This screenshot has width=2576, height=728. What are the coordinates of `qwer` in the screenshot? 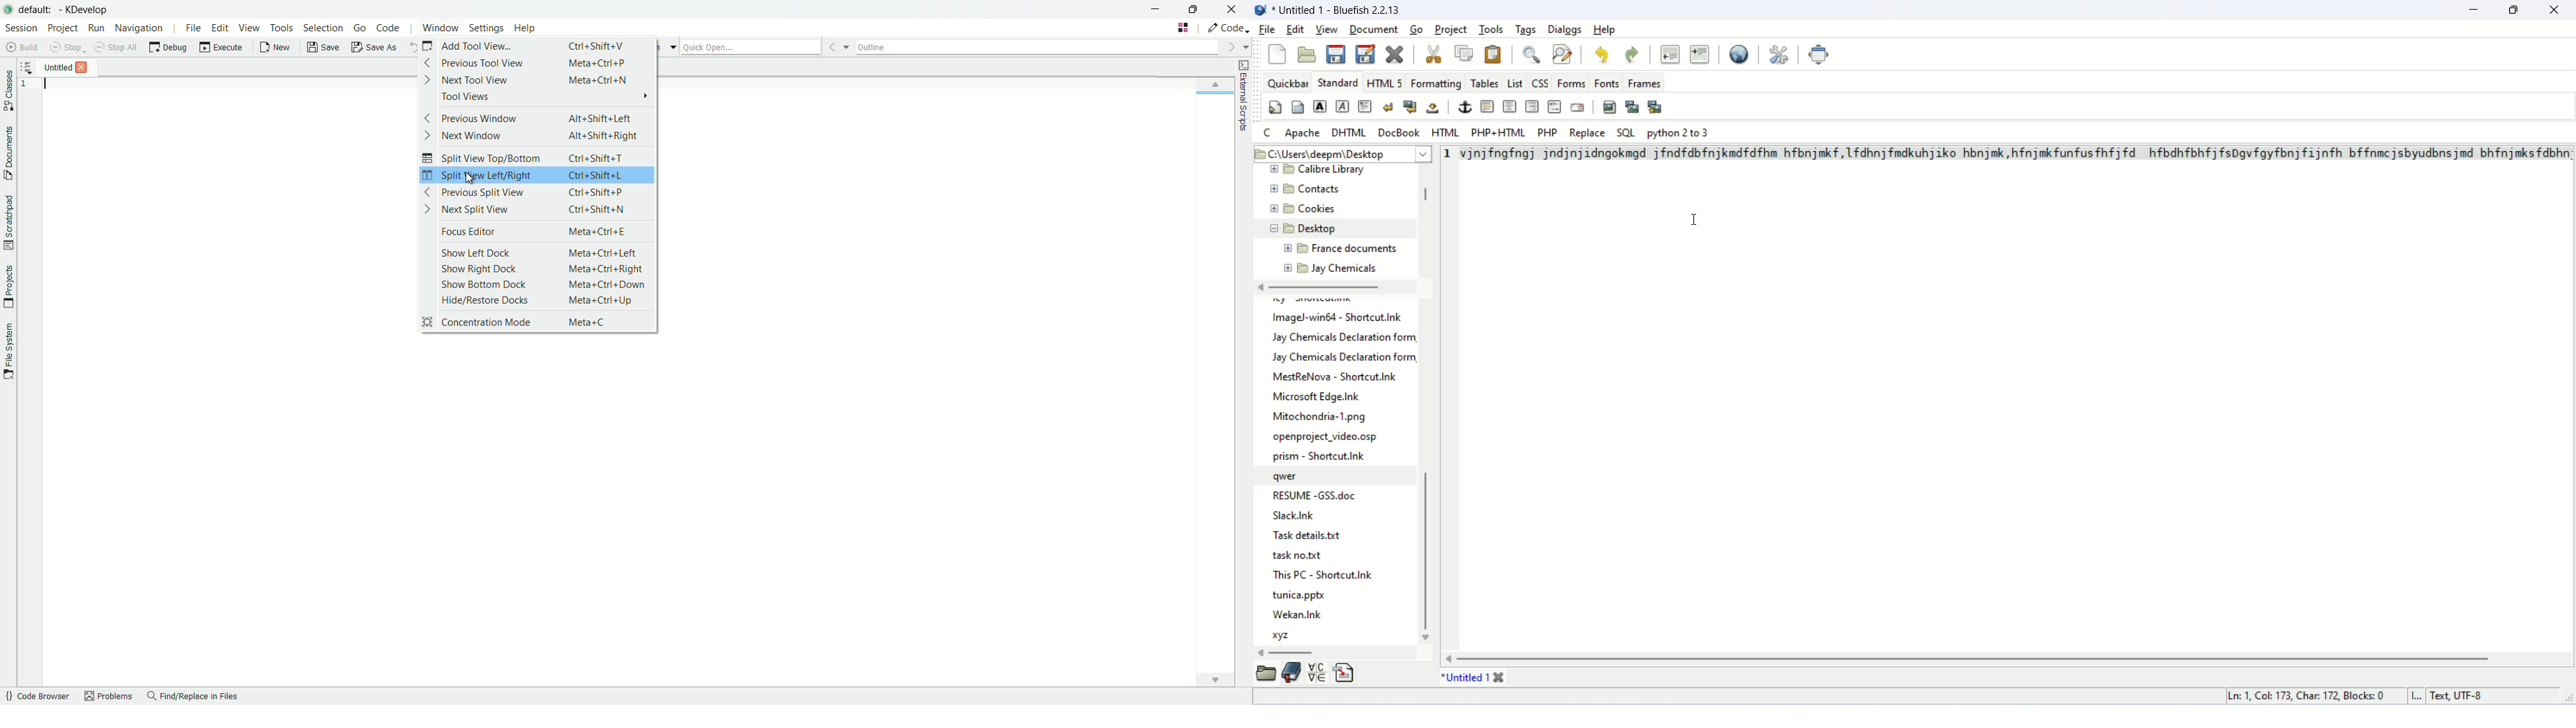 It's located at (1291, 477).